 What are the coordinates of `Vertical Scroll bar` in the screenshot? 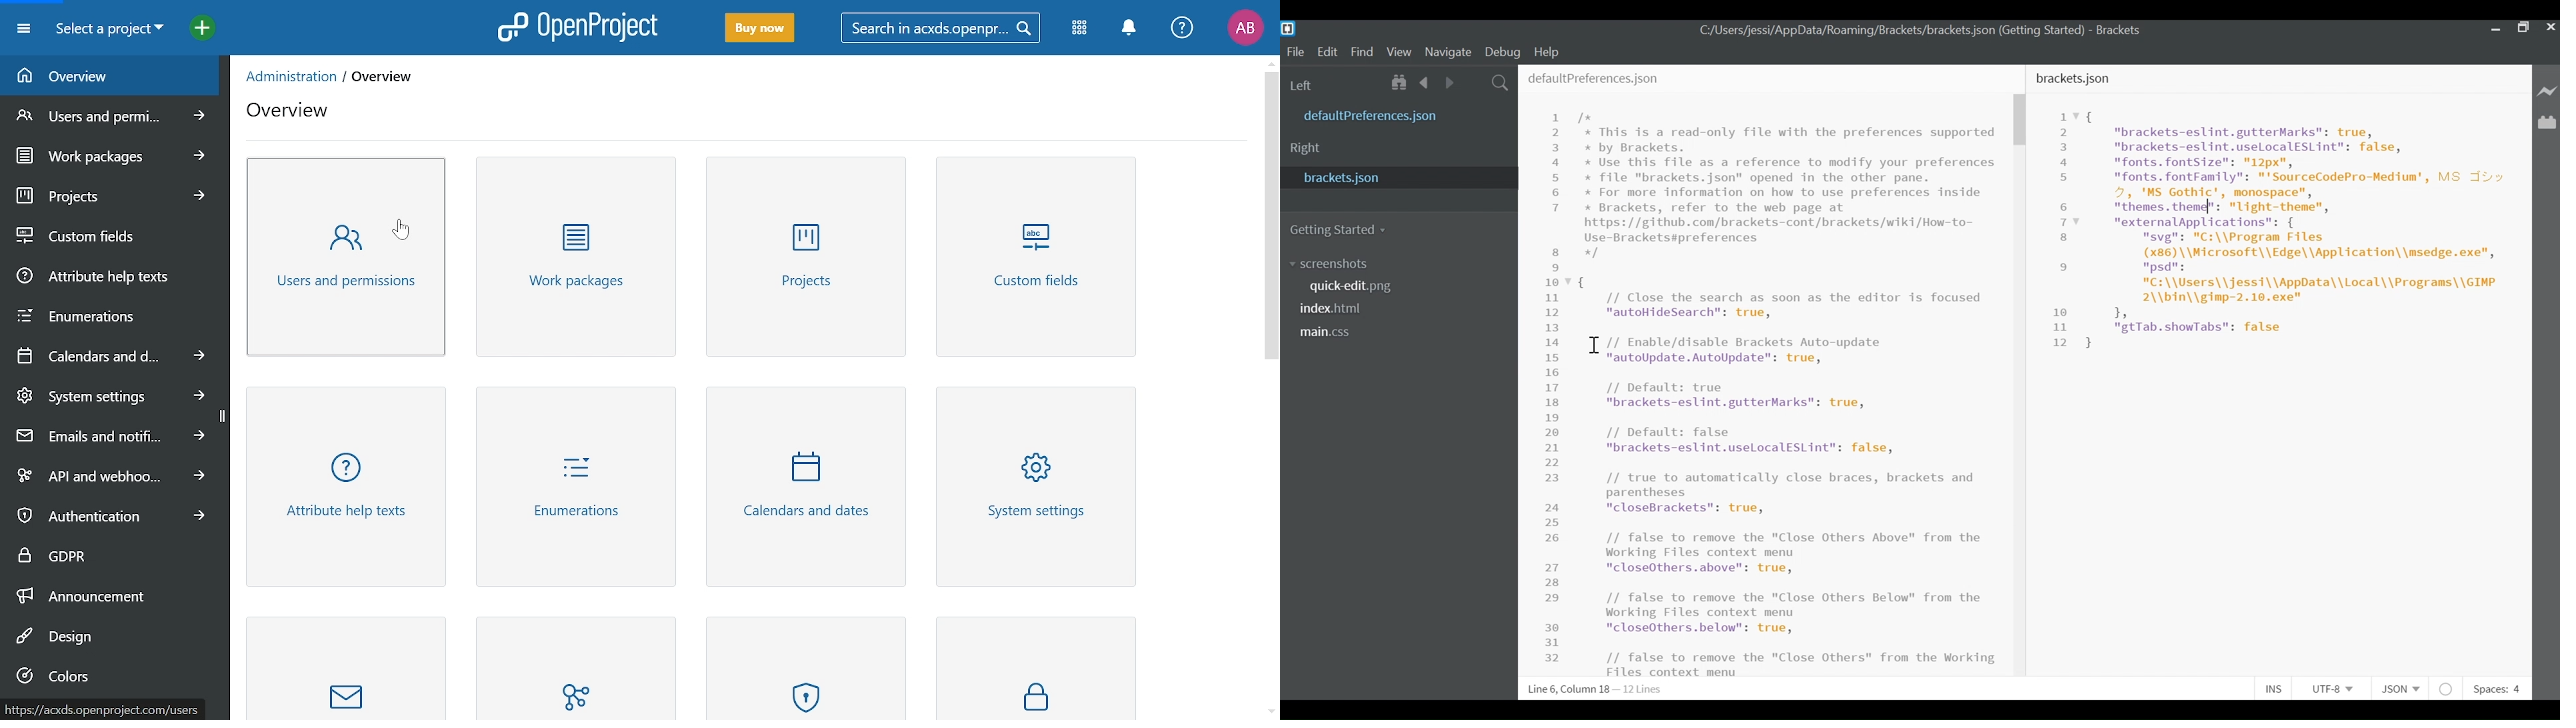 It's located at (2019, 121).